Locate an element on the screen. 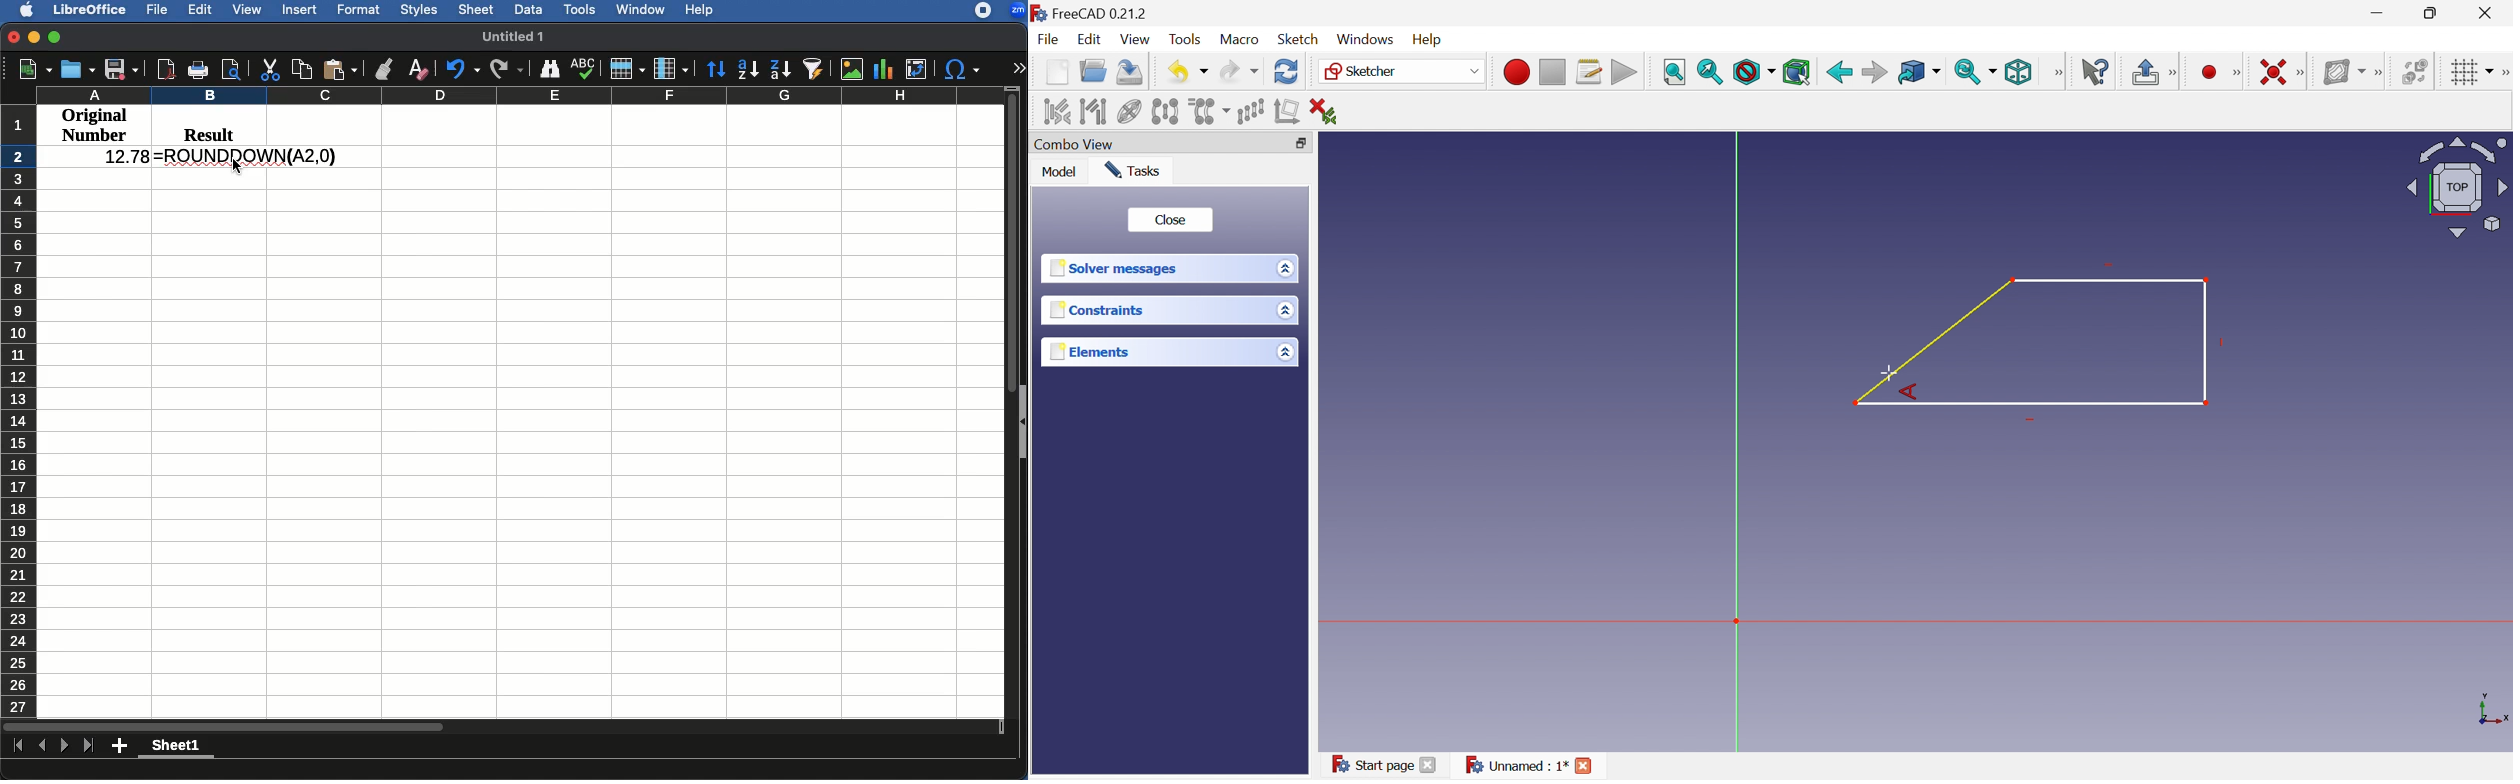 The width and height of the screenshot is (2520, 784). Edit is located at coordinates (201, 11).